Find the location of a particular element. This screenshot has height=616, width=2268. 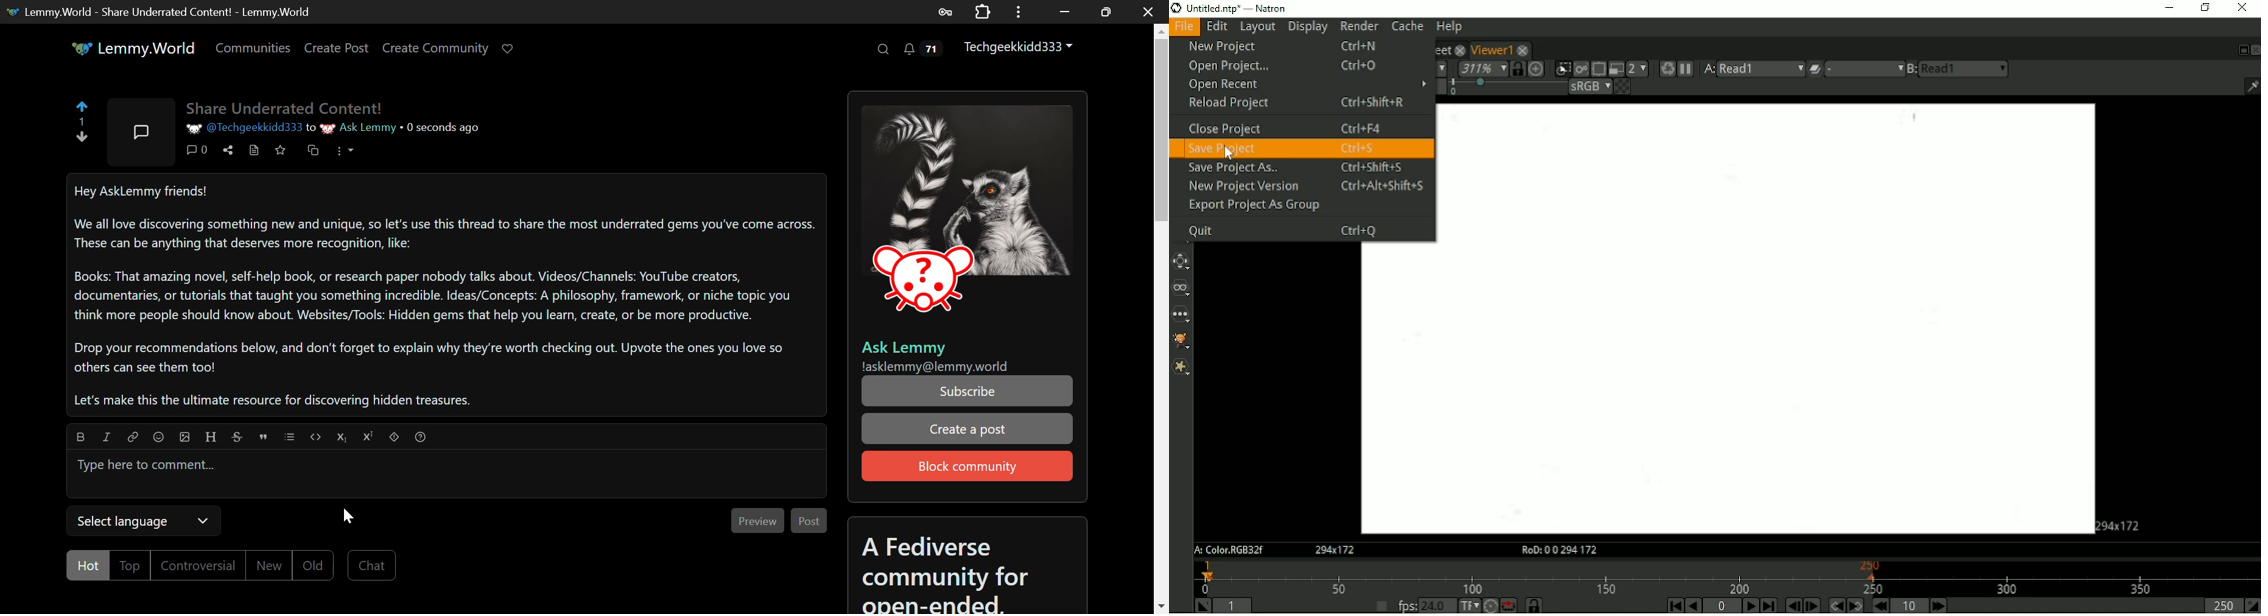

Link is located at coordinates (133, 437).